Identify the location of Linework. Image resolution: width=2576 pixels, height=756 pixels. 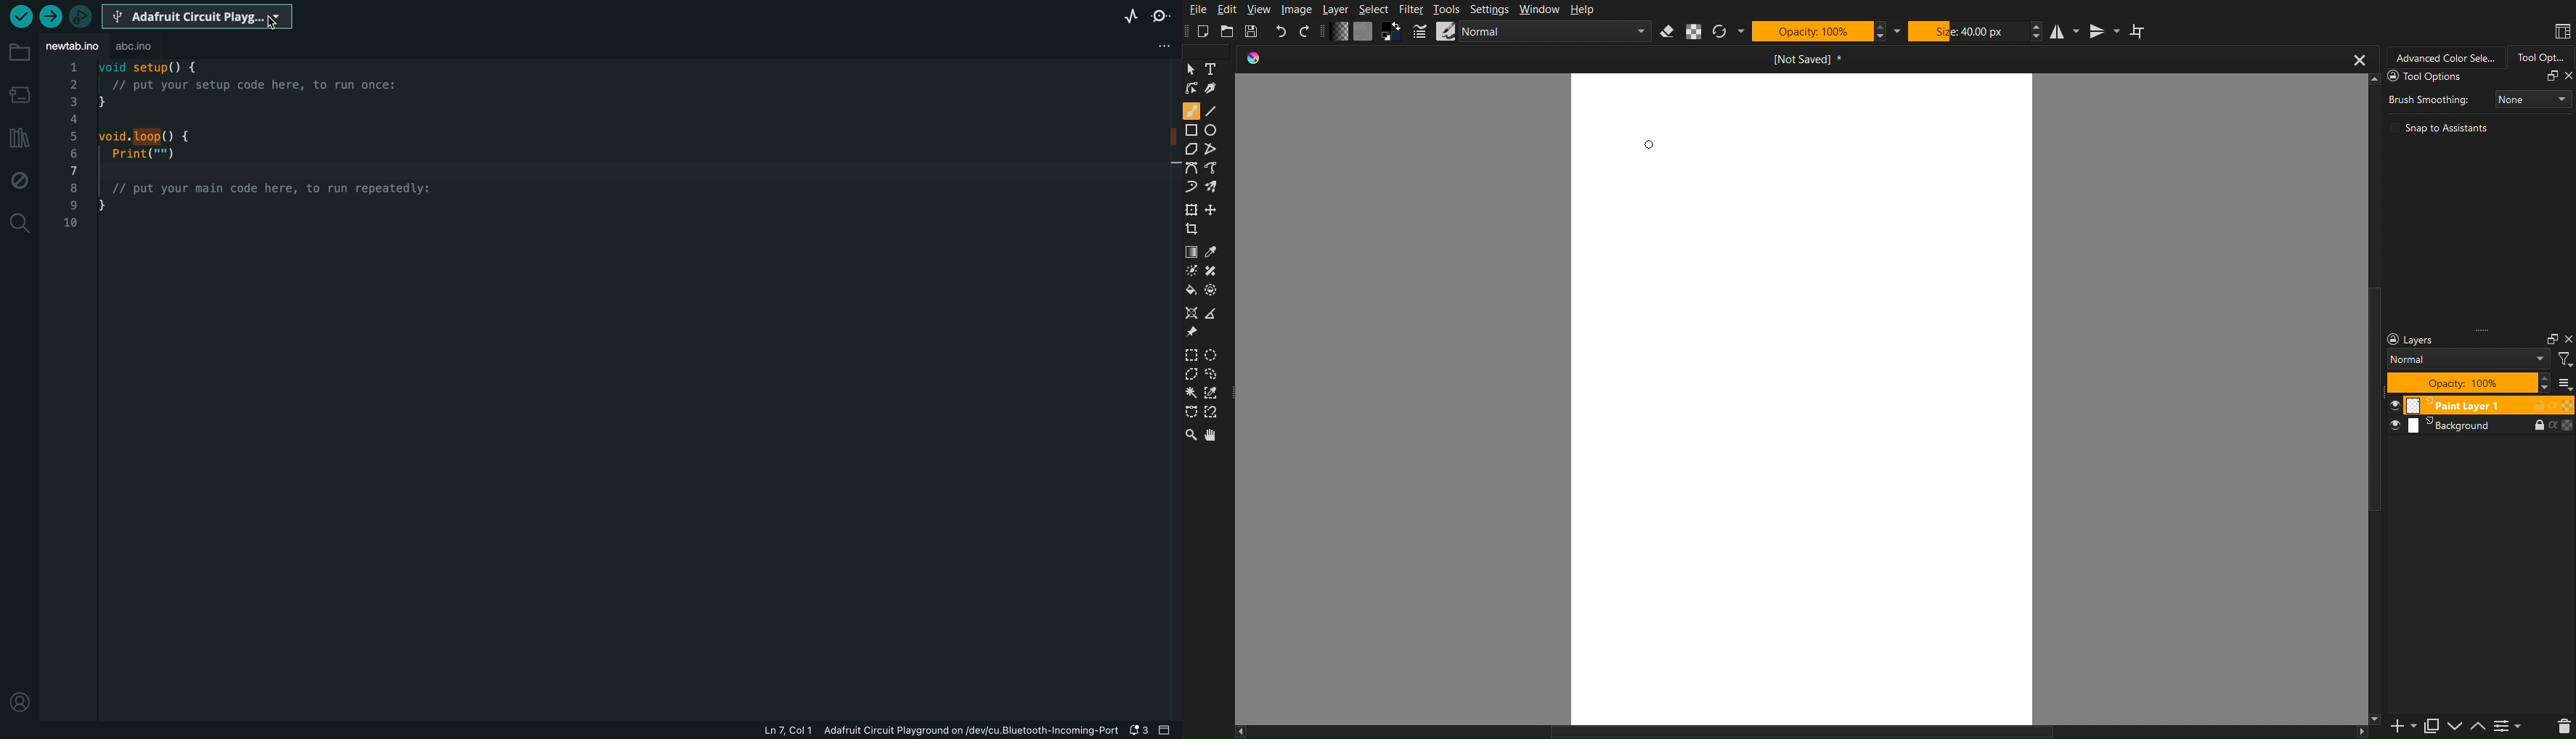
(1192, 89).